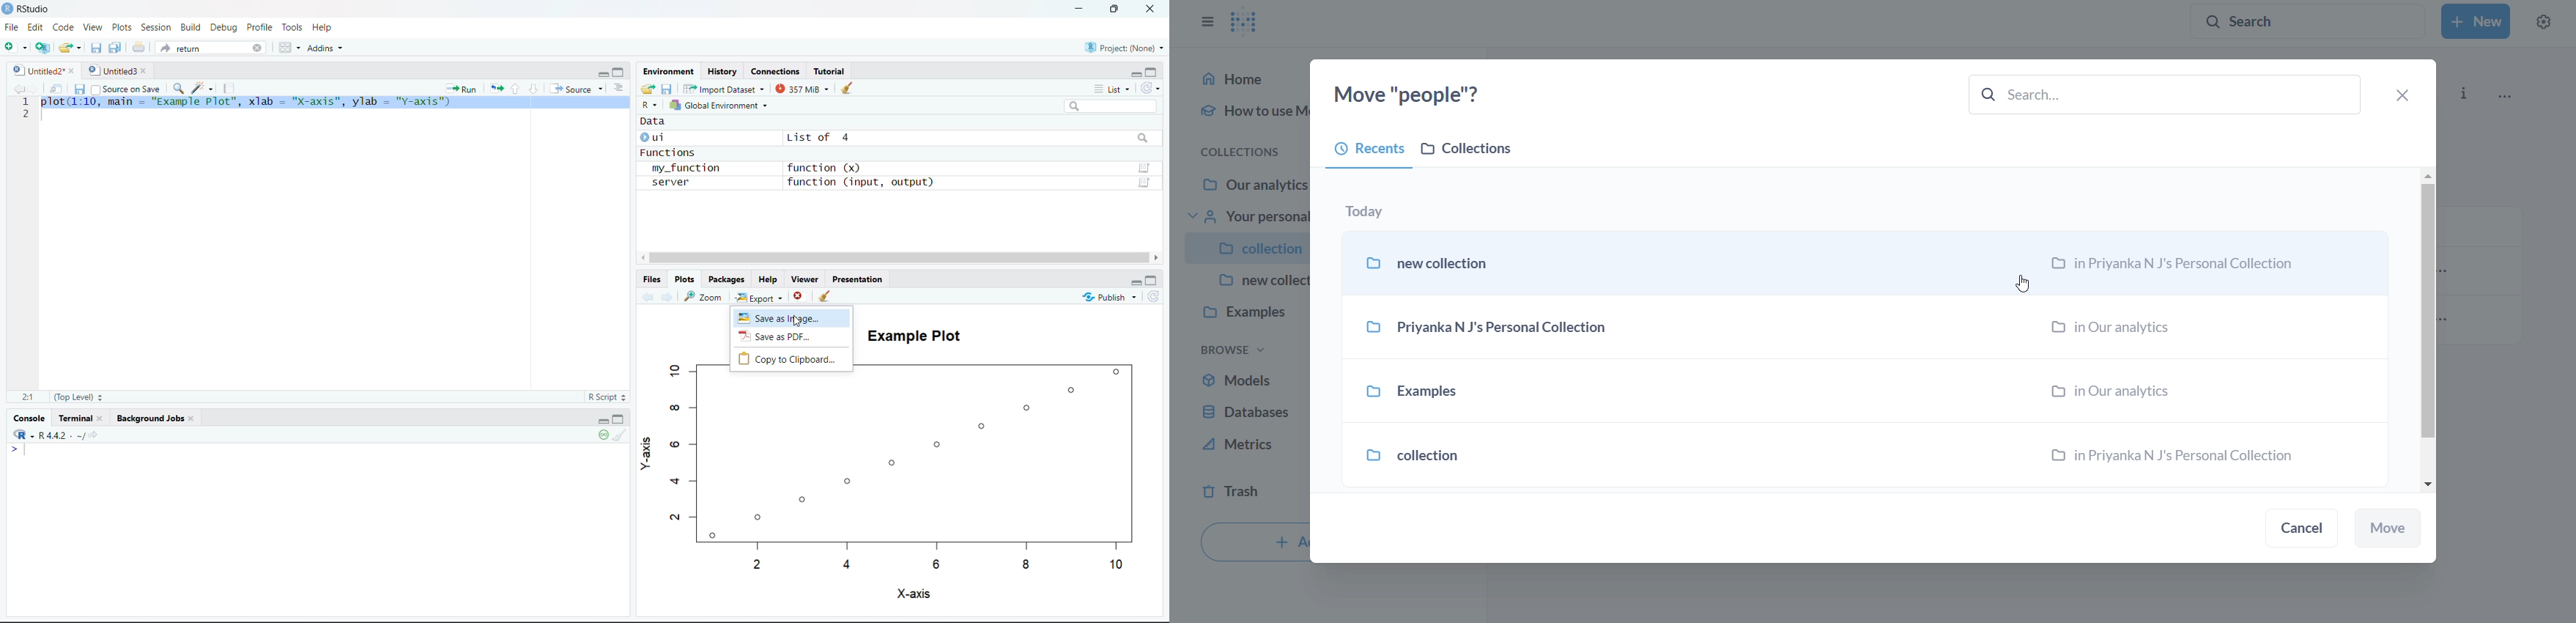 The height and width of the screenshot is (644, 2576). I want to click on Zoom, so click(704, 296).